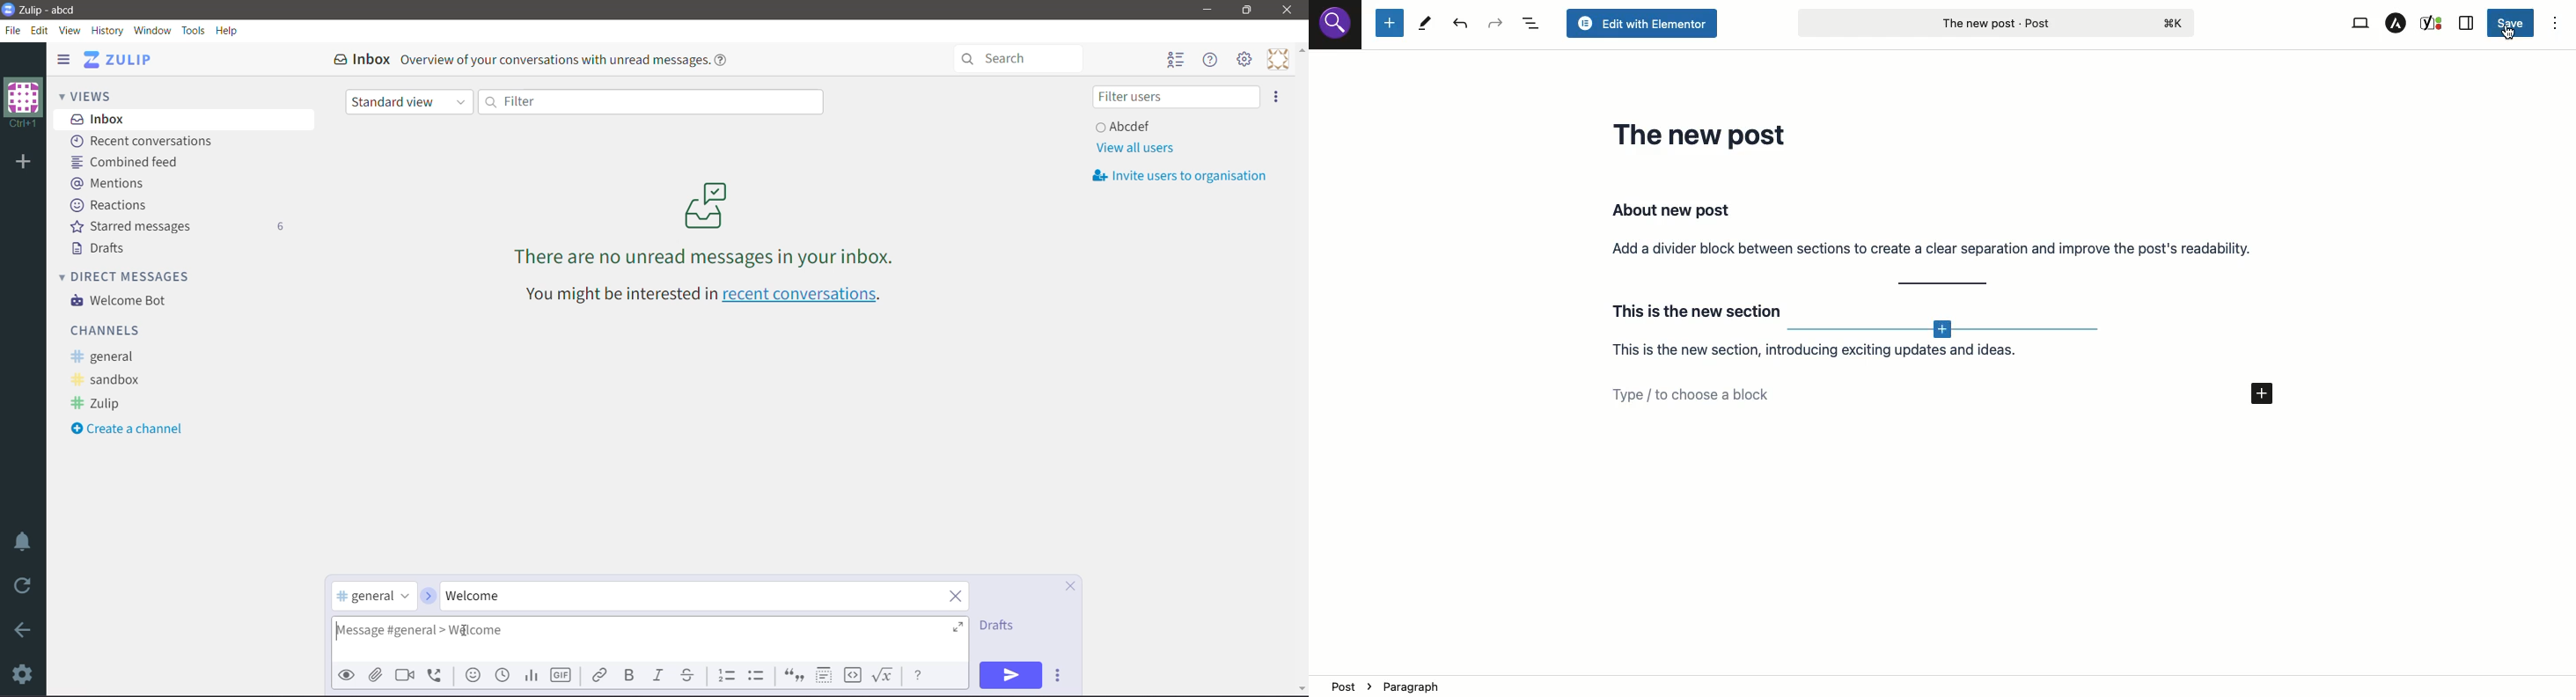 This screenshot has height=700, width=2576. I want to click on Upload File, so click(376, 675).